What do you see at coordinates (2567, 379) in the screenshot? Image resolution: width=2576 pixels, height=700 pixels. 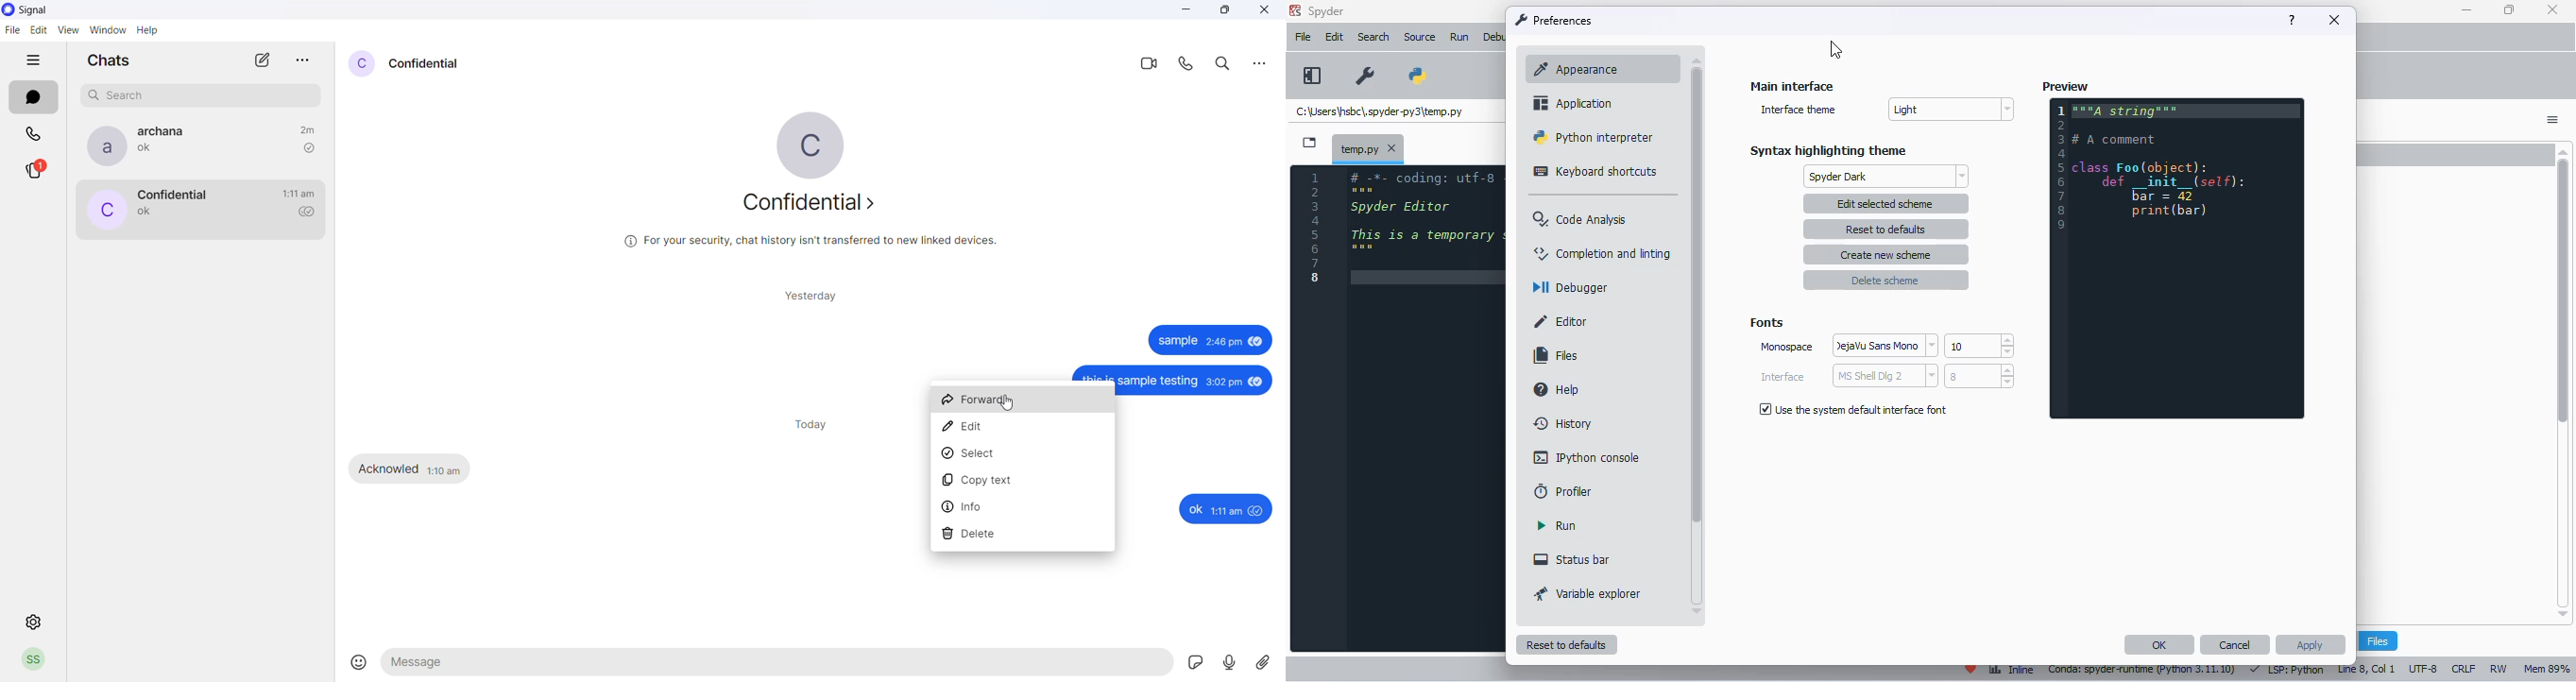 I see `vertical scrollbar` at bounding box center [2567, 379].